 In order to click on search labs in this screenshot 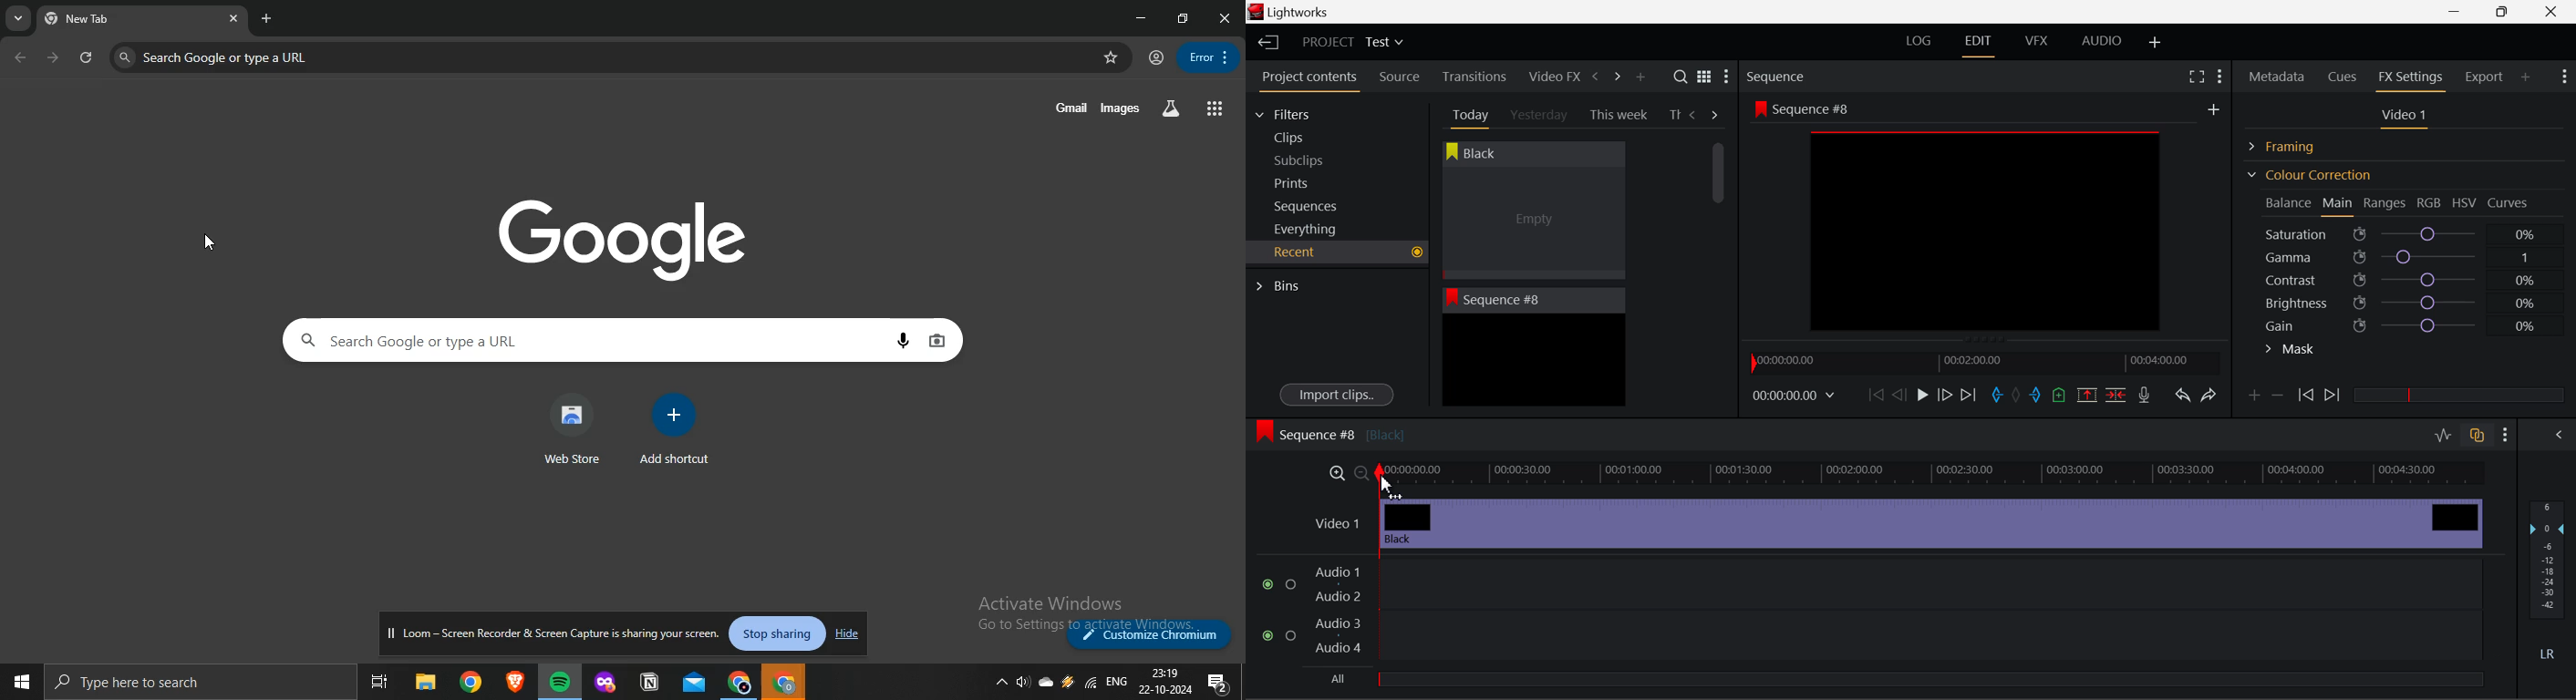, I will do `click(1170, 107)`.